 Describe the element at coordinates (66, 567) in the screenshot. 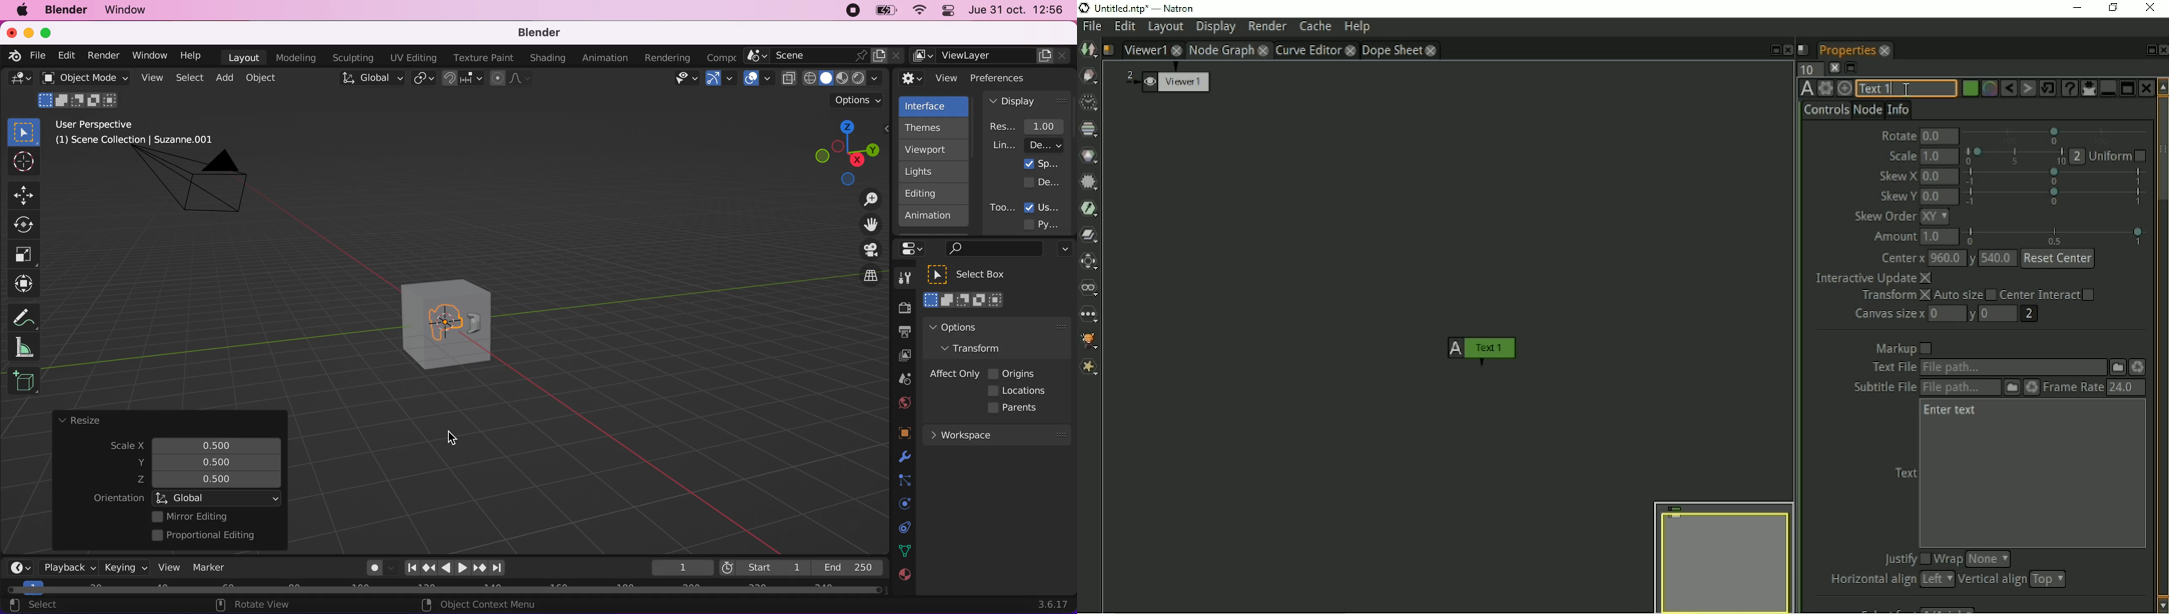

I see `playback` at that location.